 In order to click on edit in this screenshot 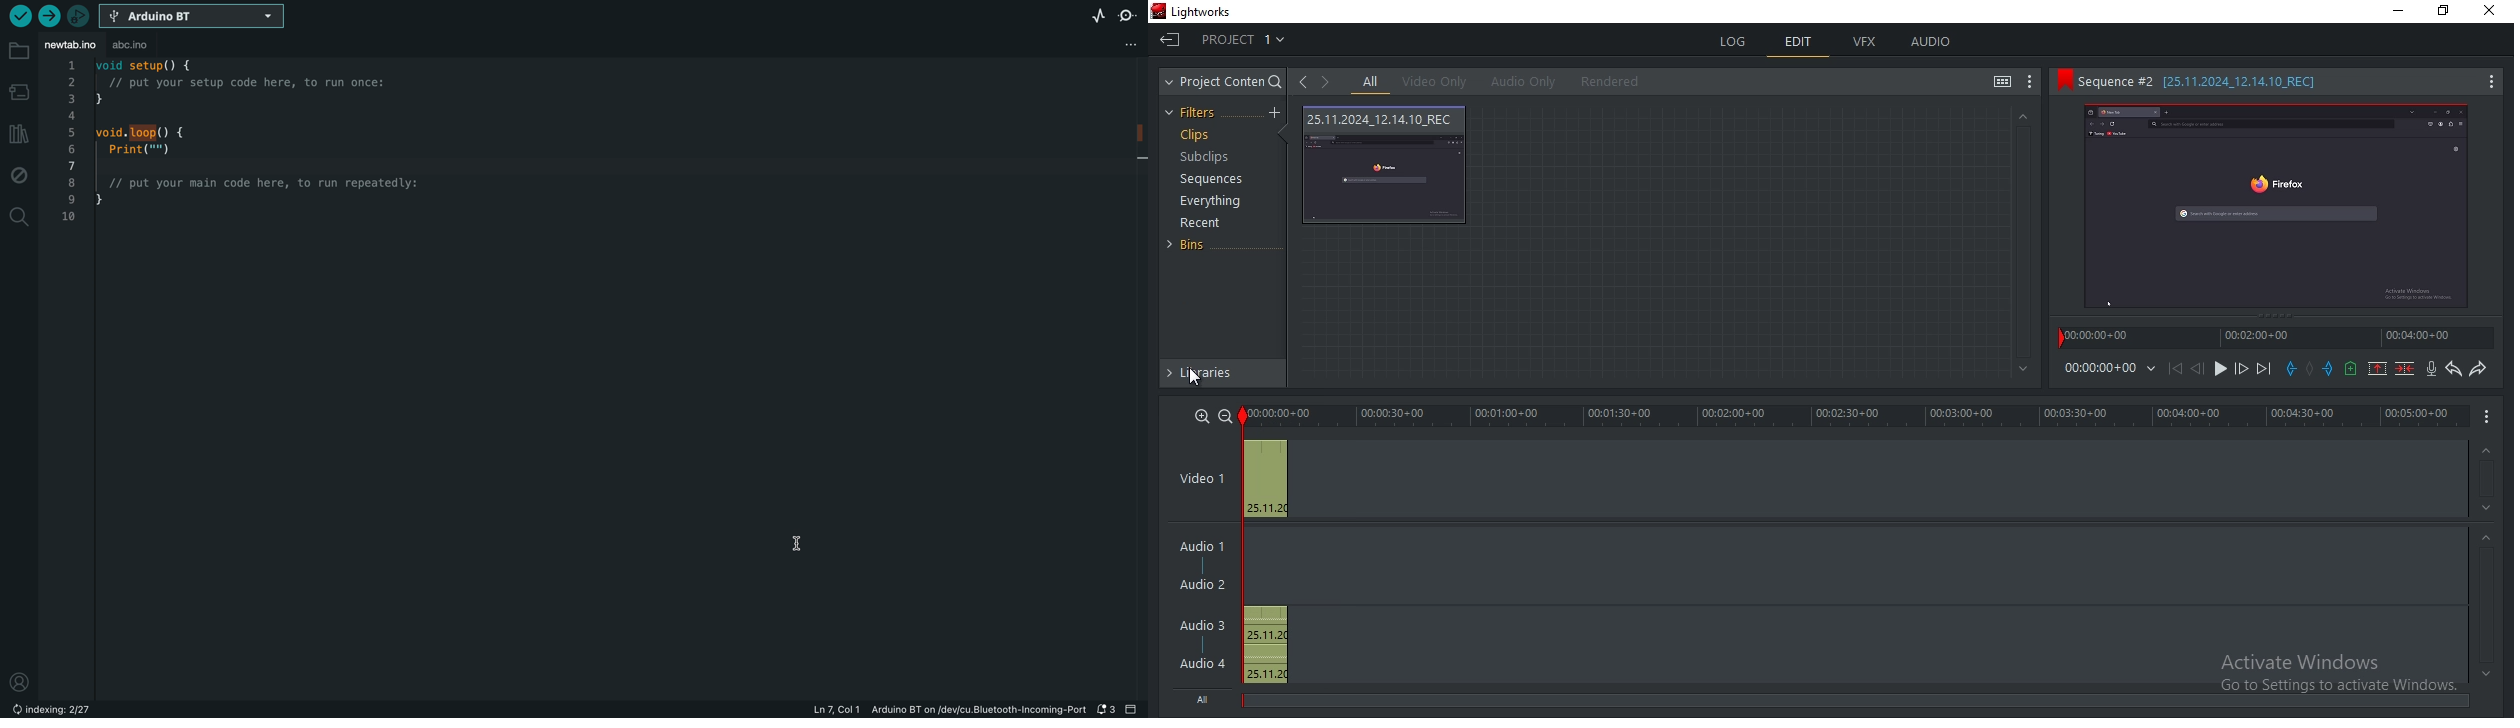, I will do `click(1799, 44)`.